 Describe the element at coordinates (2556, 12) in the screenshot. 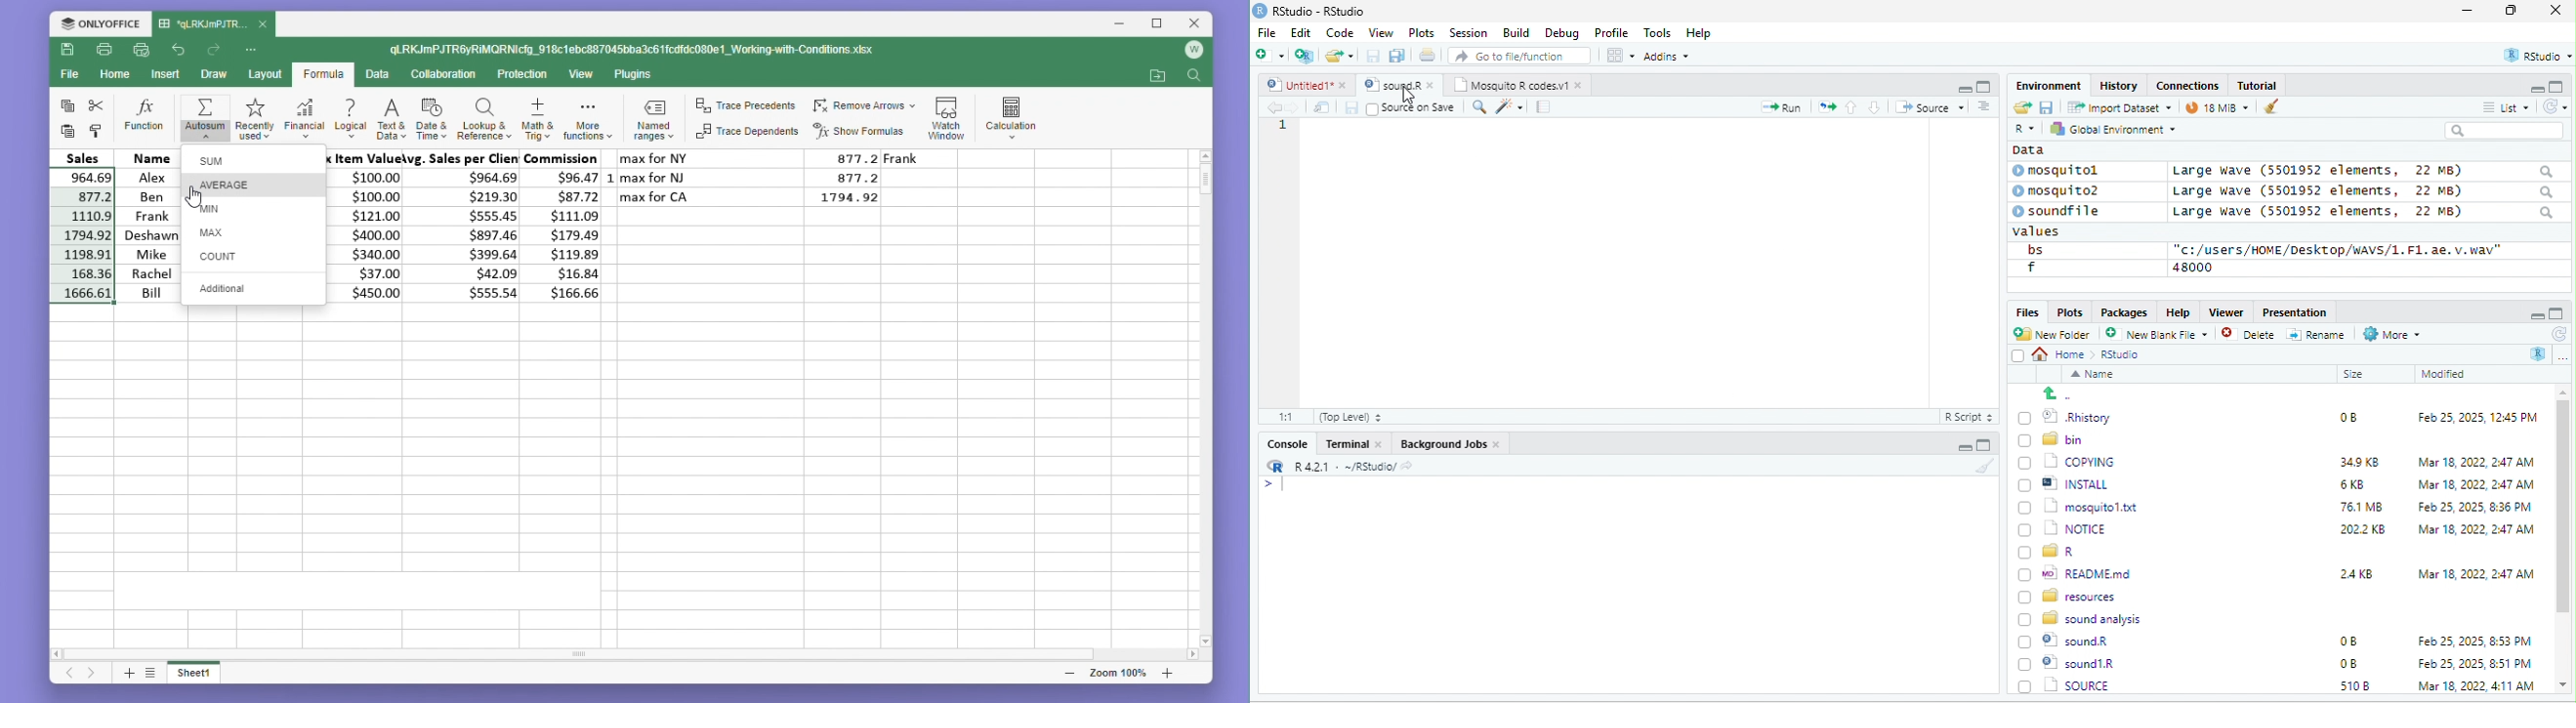

I see `close` at that location.